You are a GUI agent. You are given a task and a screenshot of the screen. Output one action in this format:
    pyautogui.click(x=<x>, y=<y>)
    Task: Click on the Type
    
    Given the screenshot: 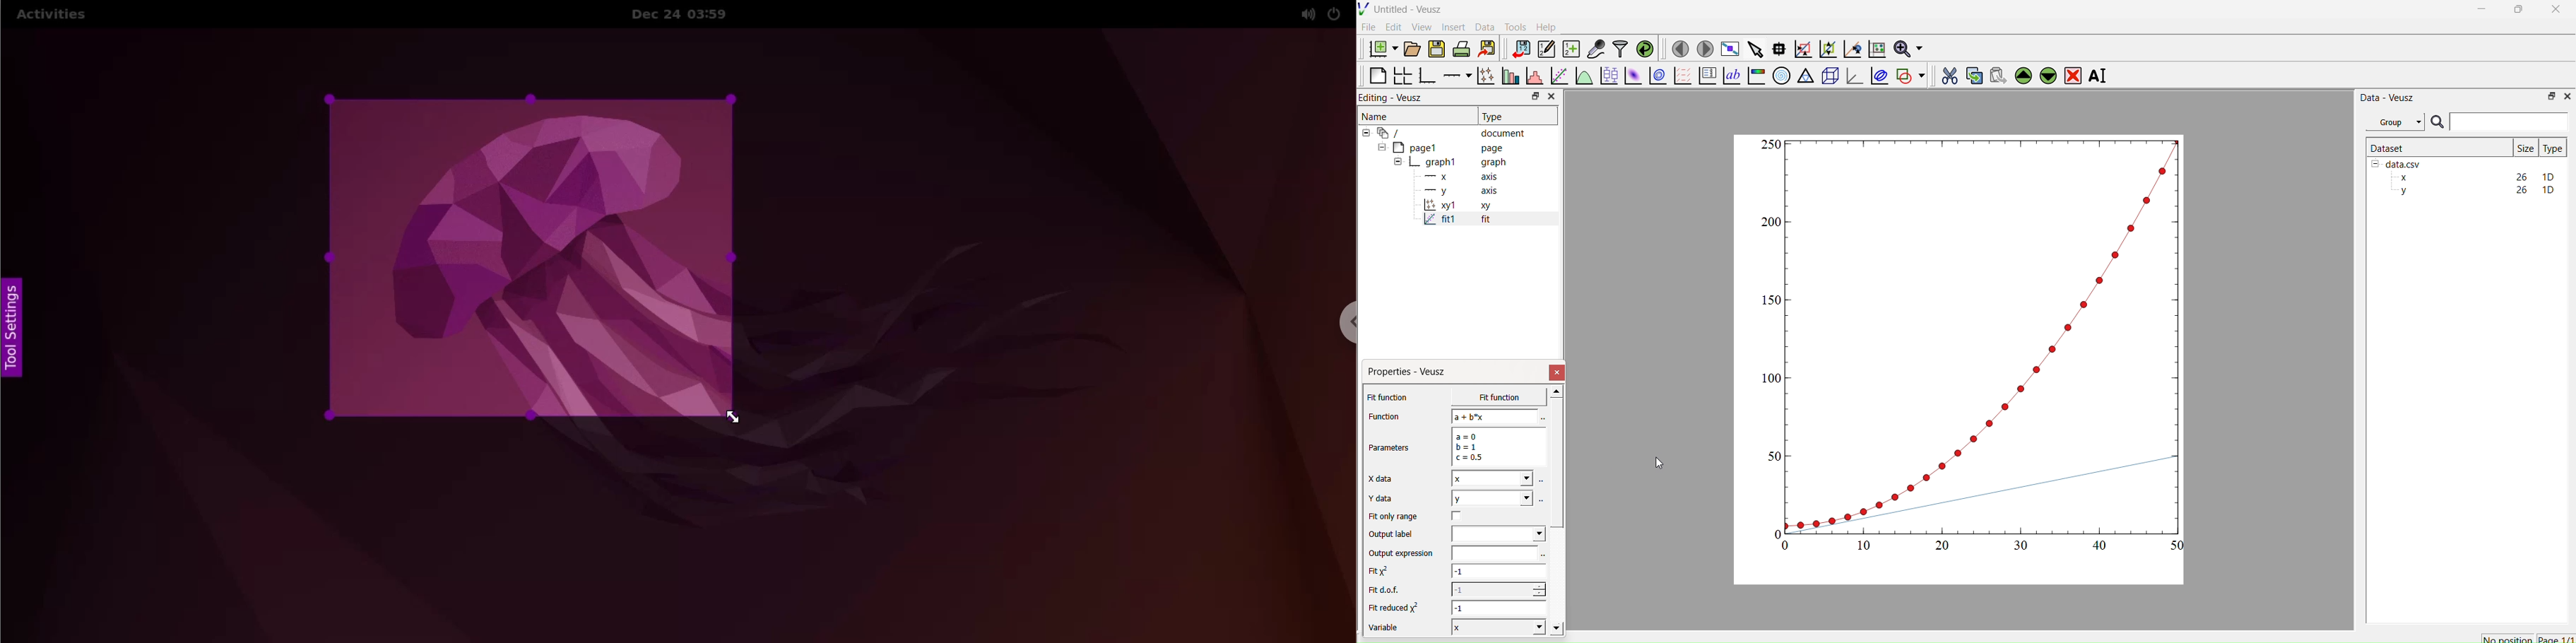 What is the action you would take?
    pyautogui.click(x=1494, y=116)
    